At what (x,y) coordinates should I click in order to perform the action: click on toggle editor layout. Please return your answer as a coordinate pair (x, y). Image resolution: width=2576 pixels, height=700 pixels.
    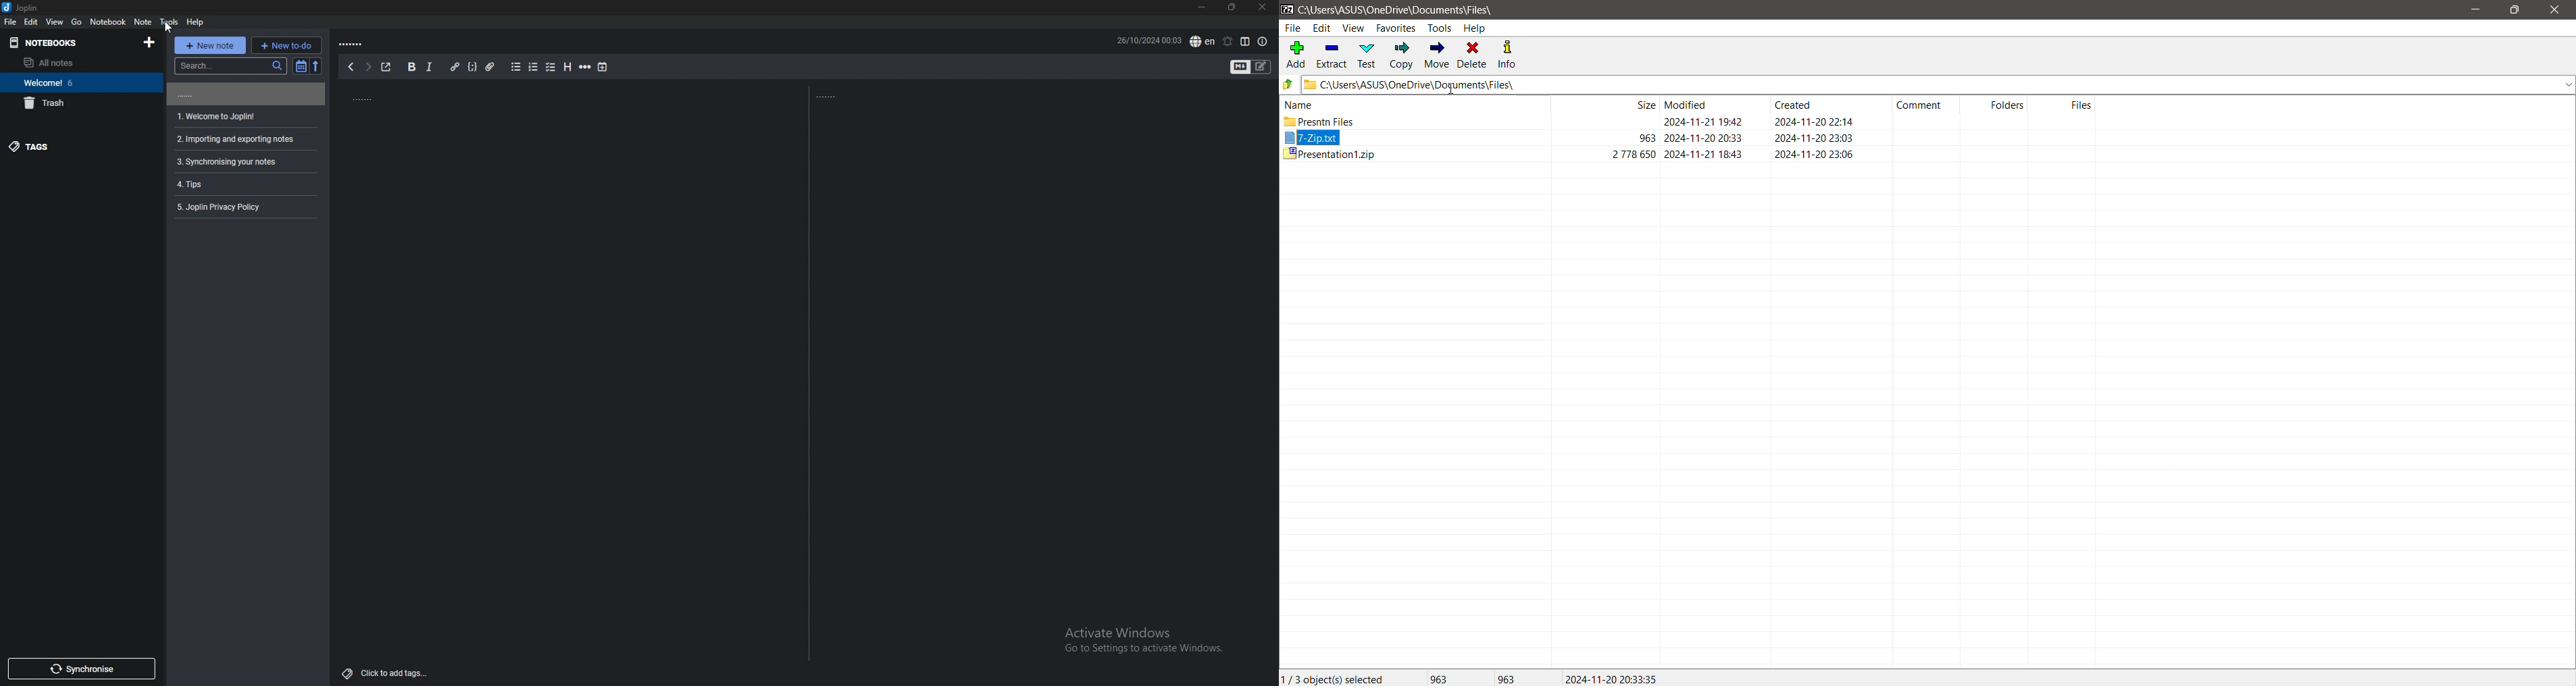
    Looking at the image, I should click on (1247, 41).